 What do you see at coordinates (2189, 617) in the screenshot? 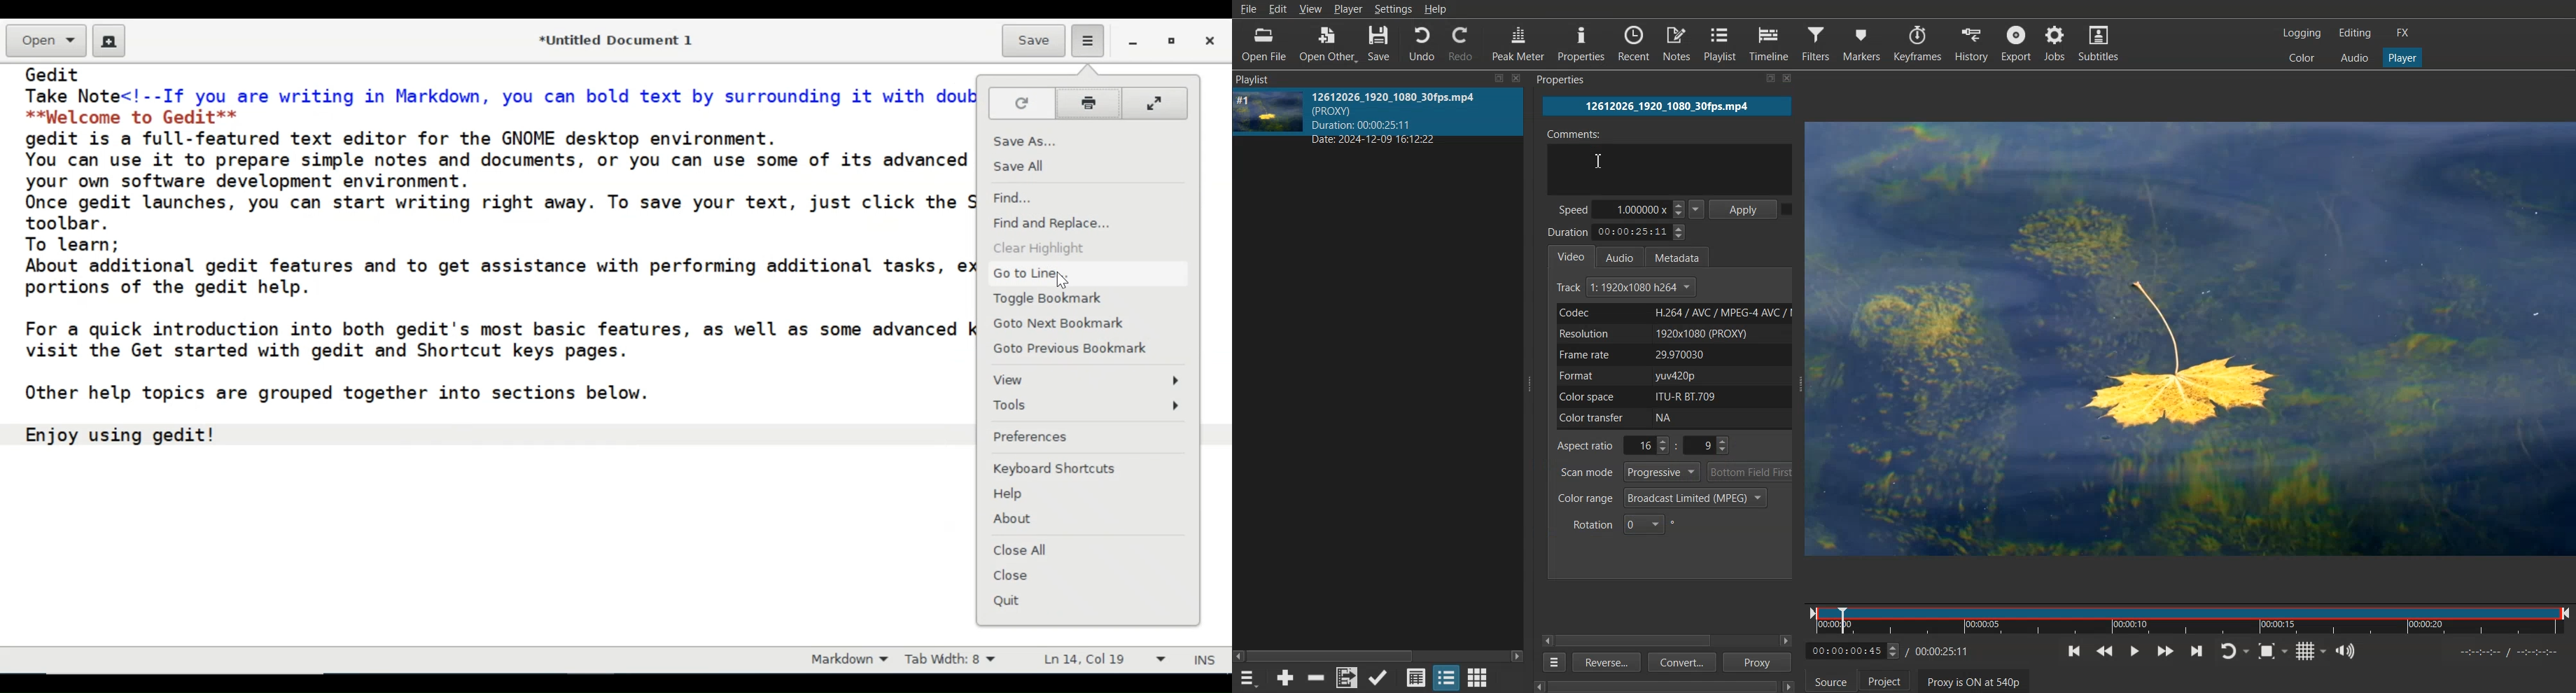
I see `Timeline` at bounding box center [2189, 617].